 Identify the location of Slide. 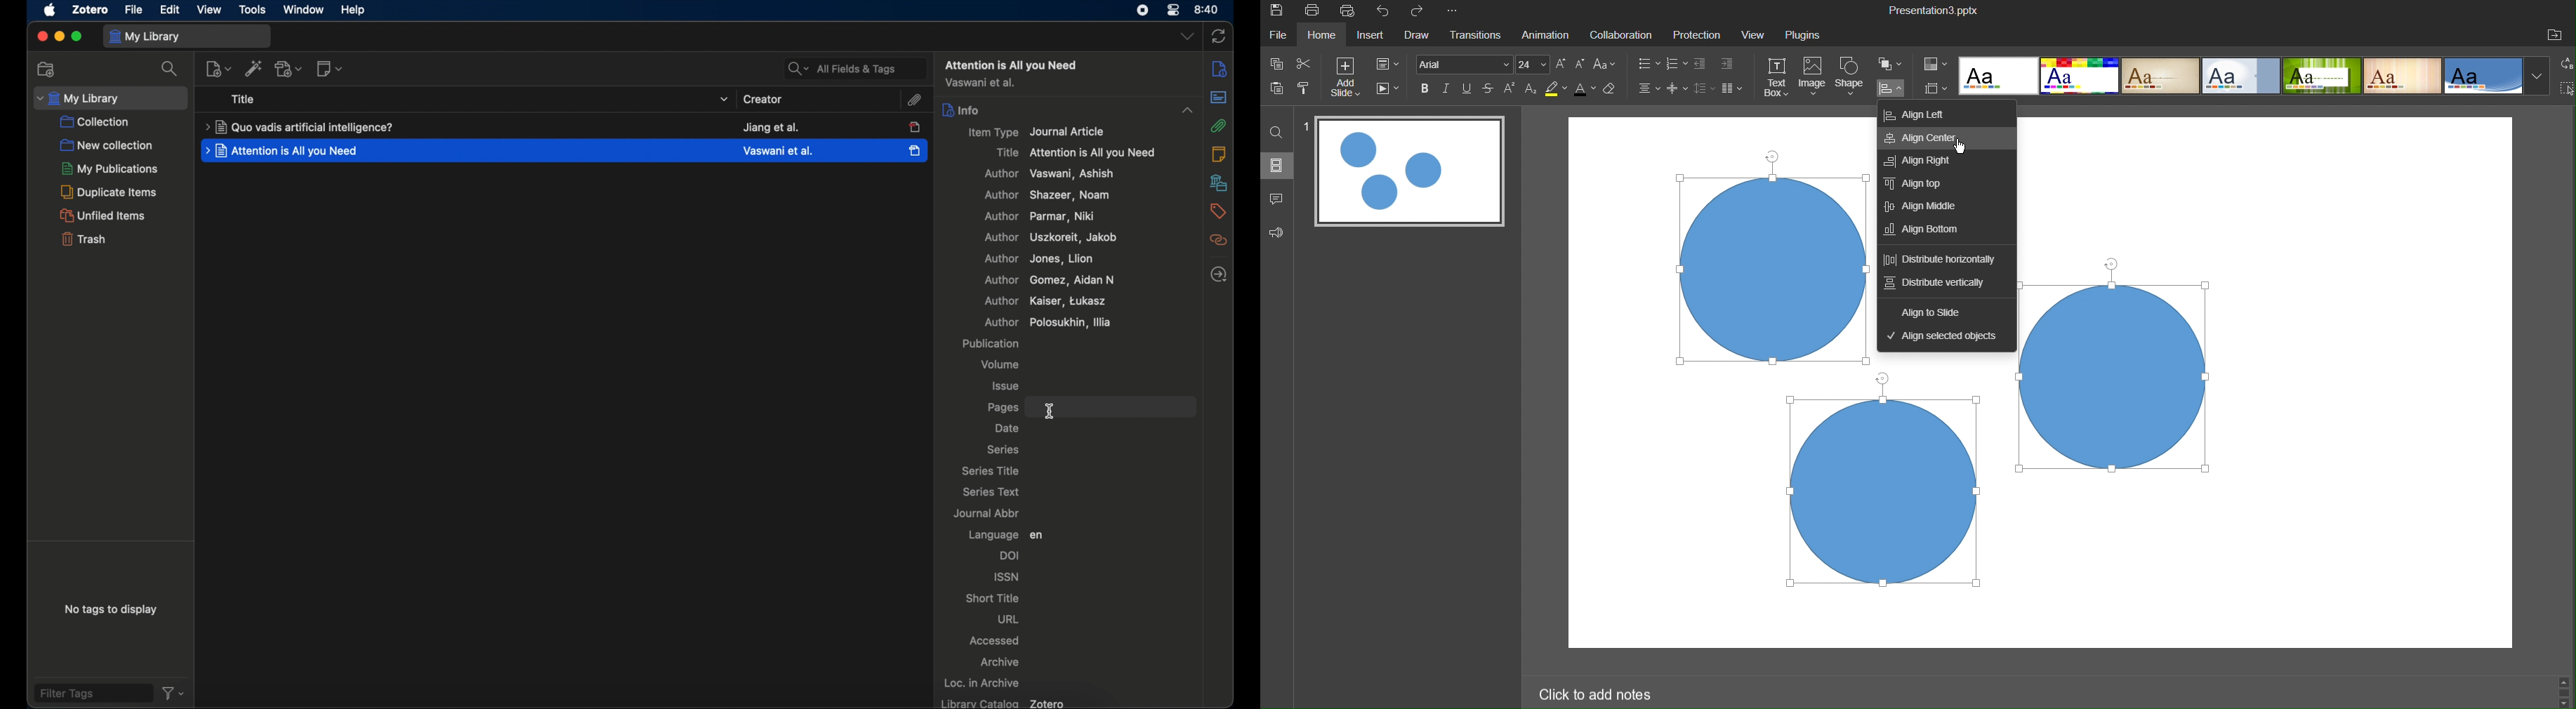
(1276, 168).